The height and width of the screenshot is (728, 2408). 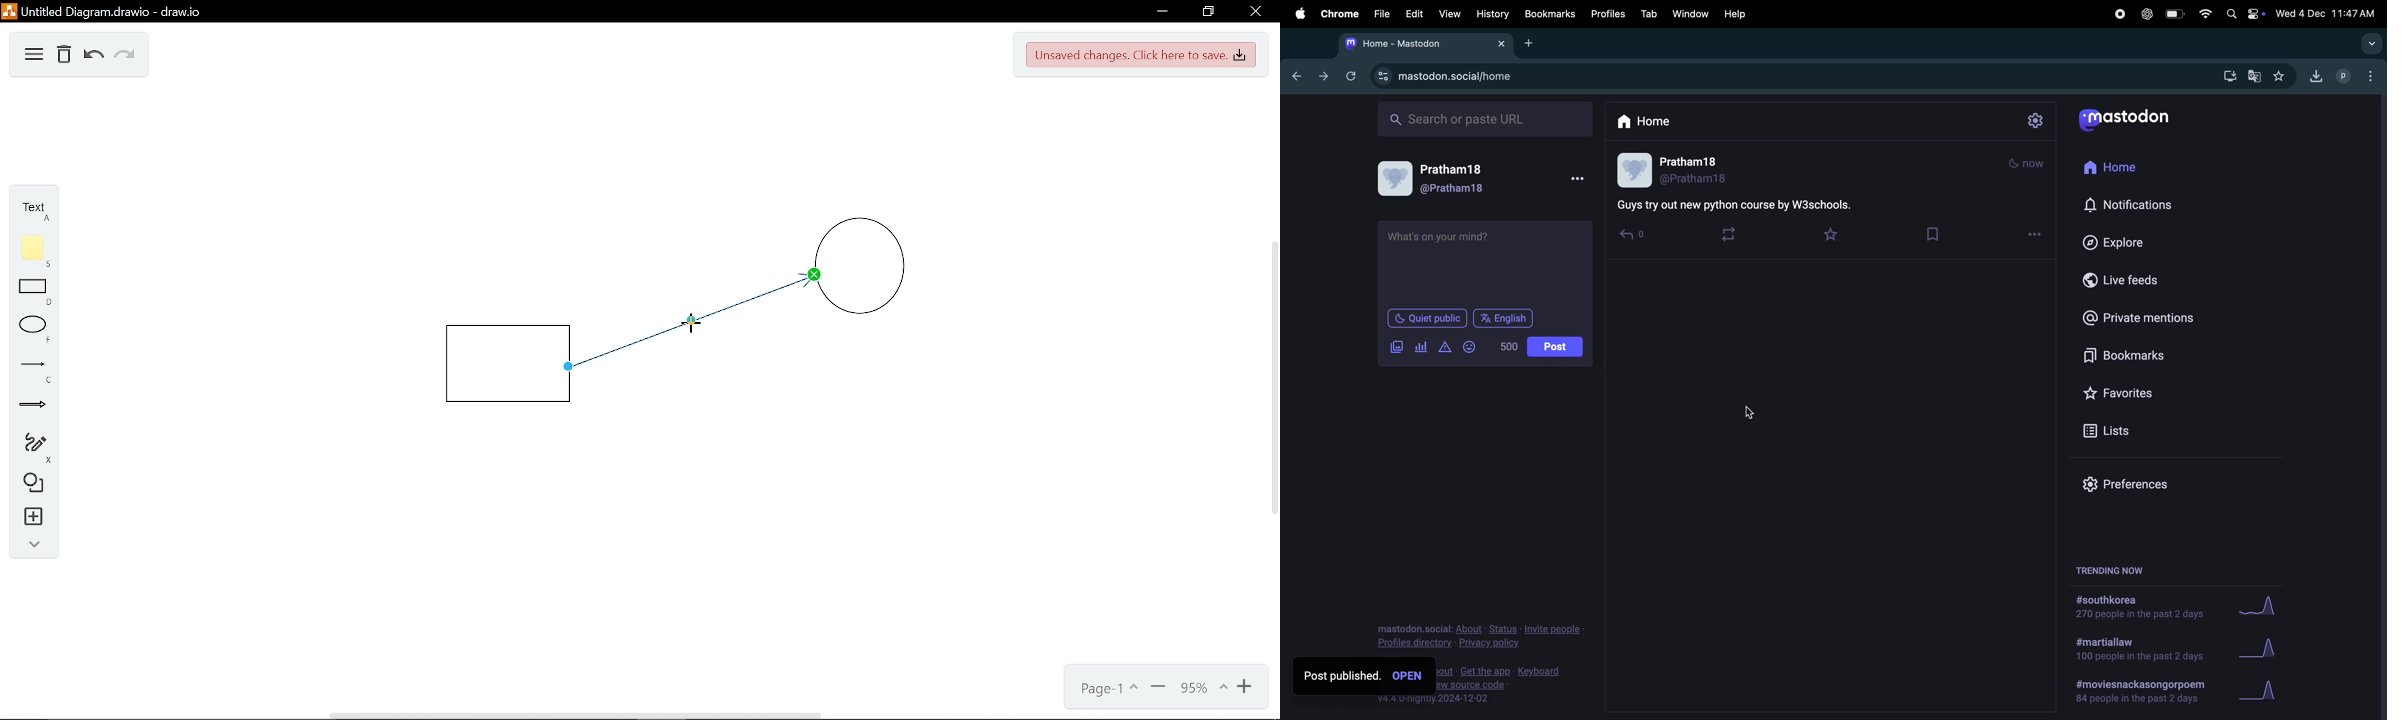 I want to click on , so click(x=2360, y=42).